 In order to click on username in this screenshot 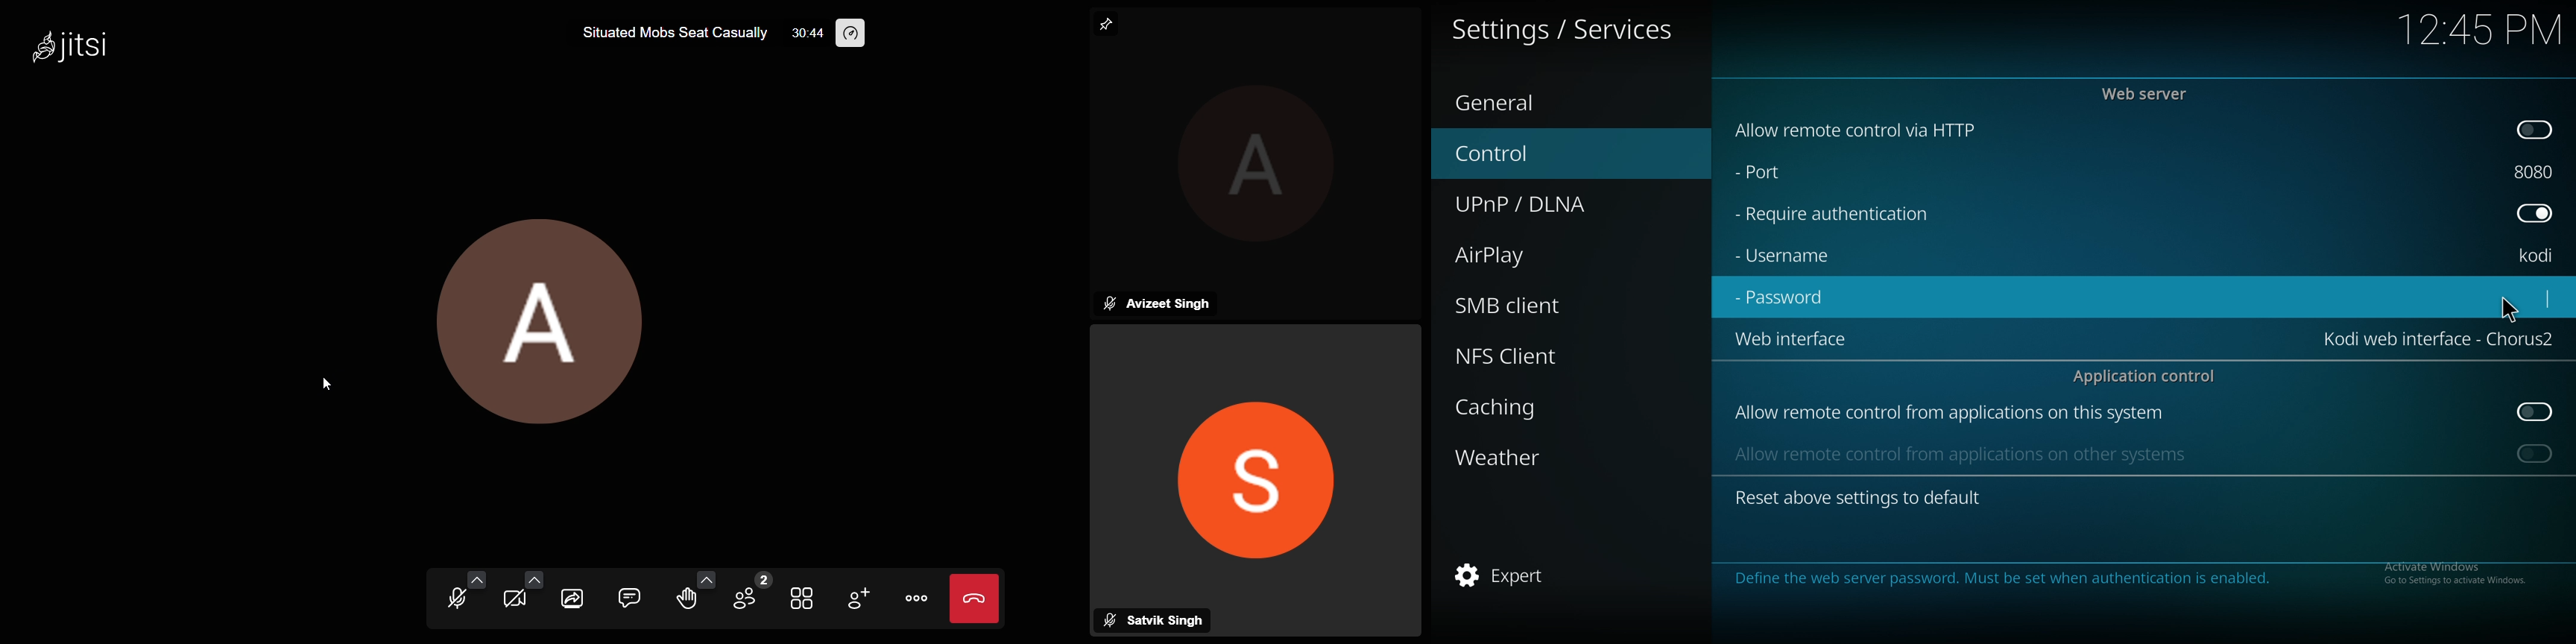, I will do `click(1784, 256)`.